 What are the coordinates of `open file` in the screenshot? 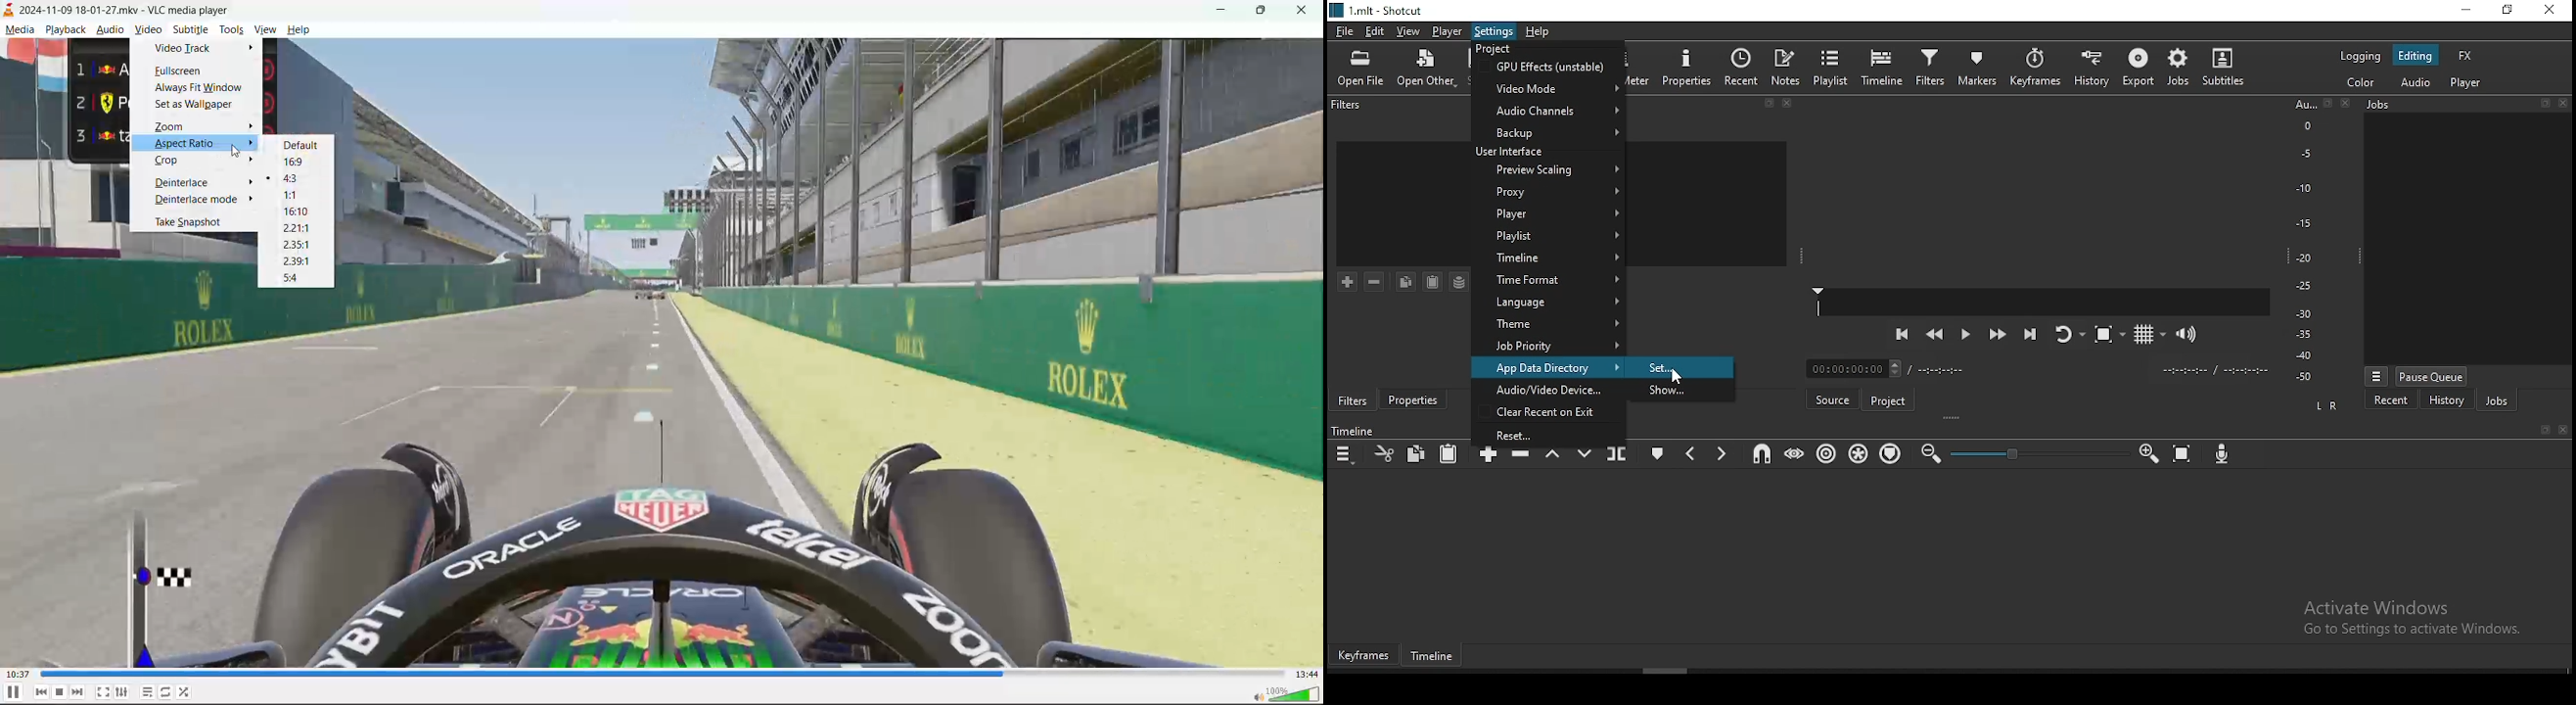 It's located at (1364, 67).